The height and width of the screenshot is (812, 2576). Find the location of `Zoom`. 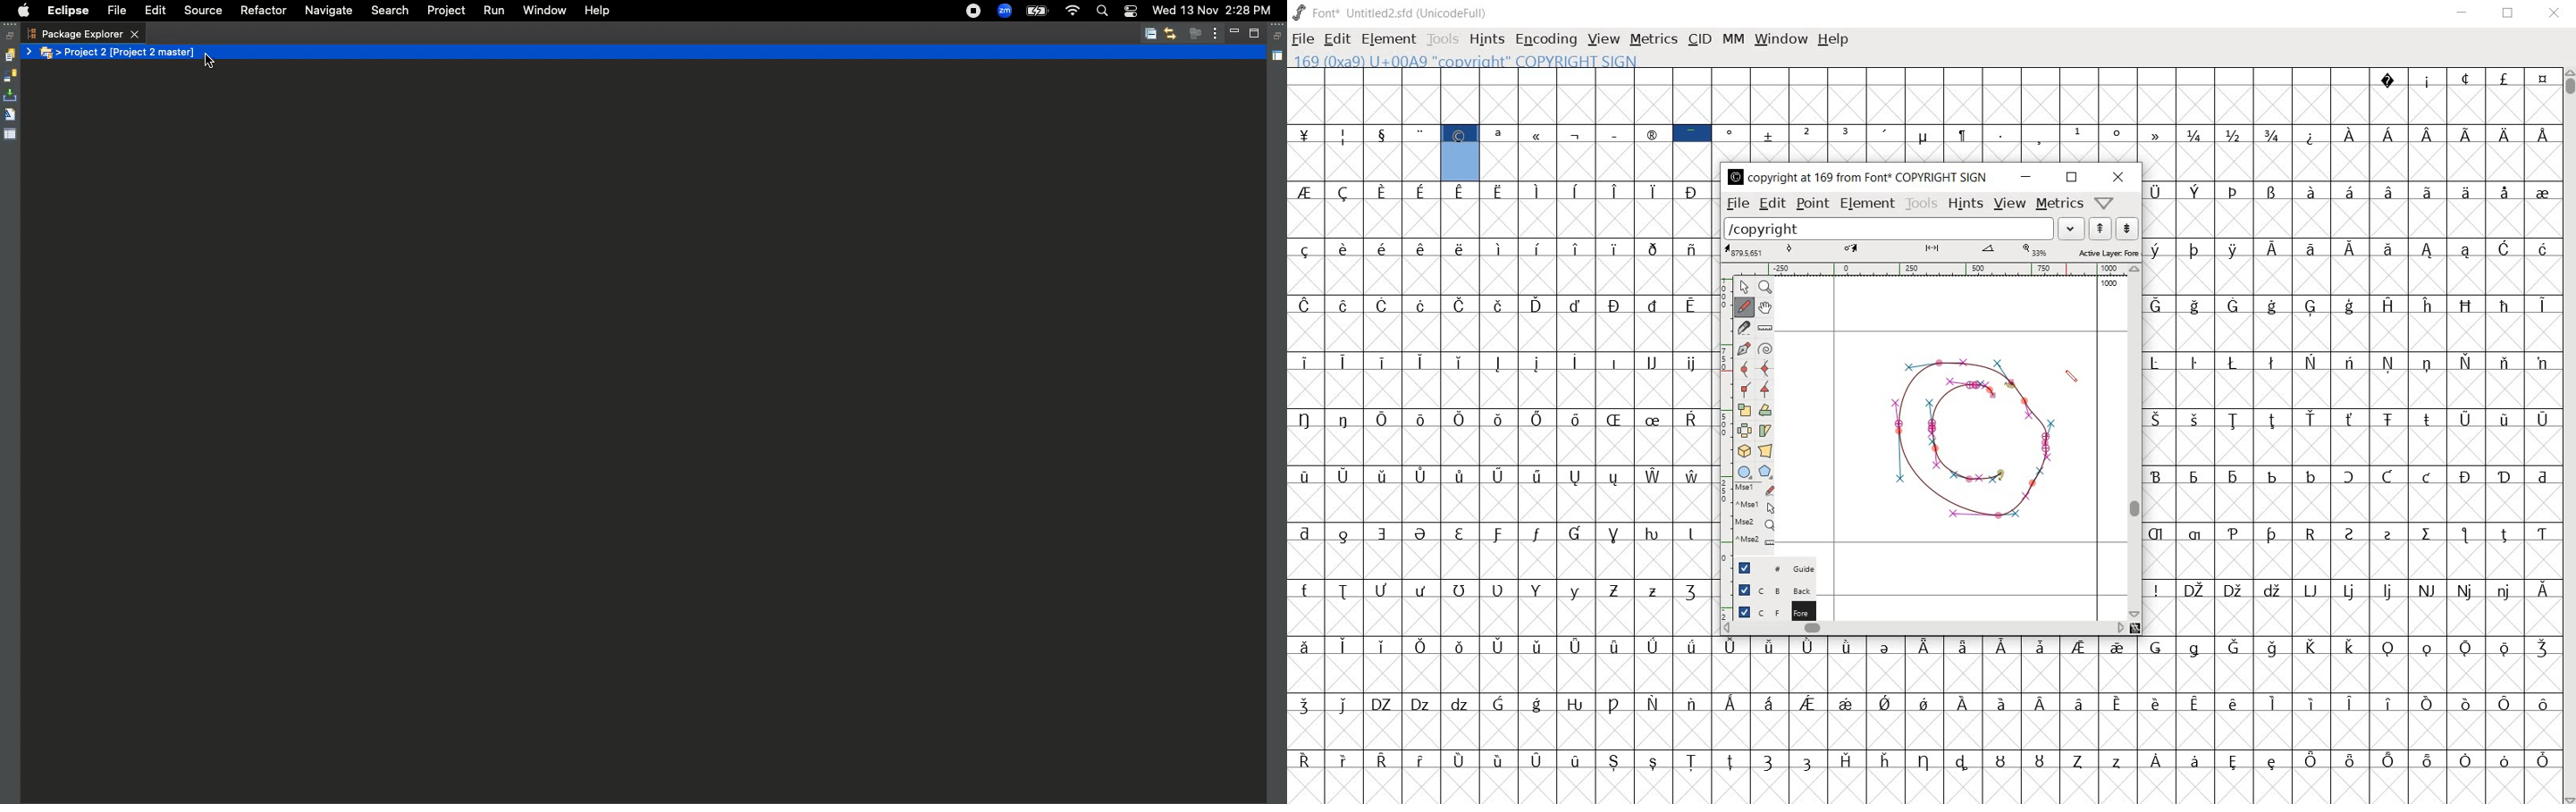

Zoom is located at coordinates (1005, 12).